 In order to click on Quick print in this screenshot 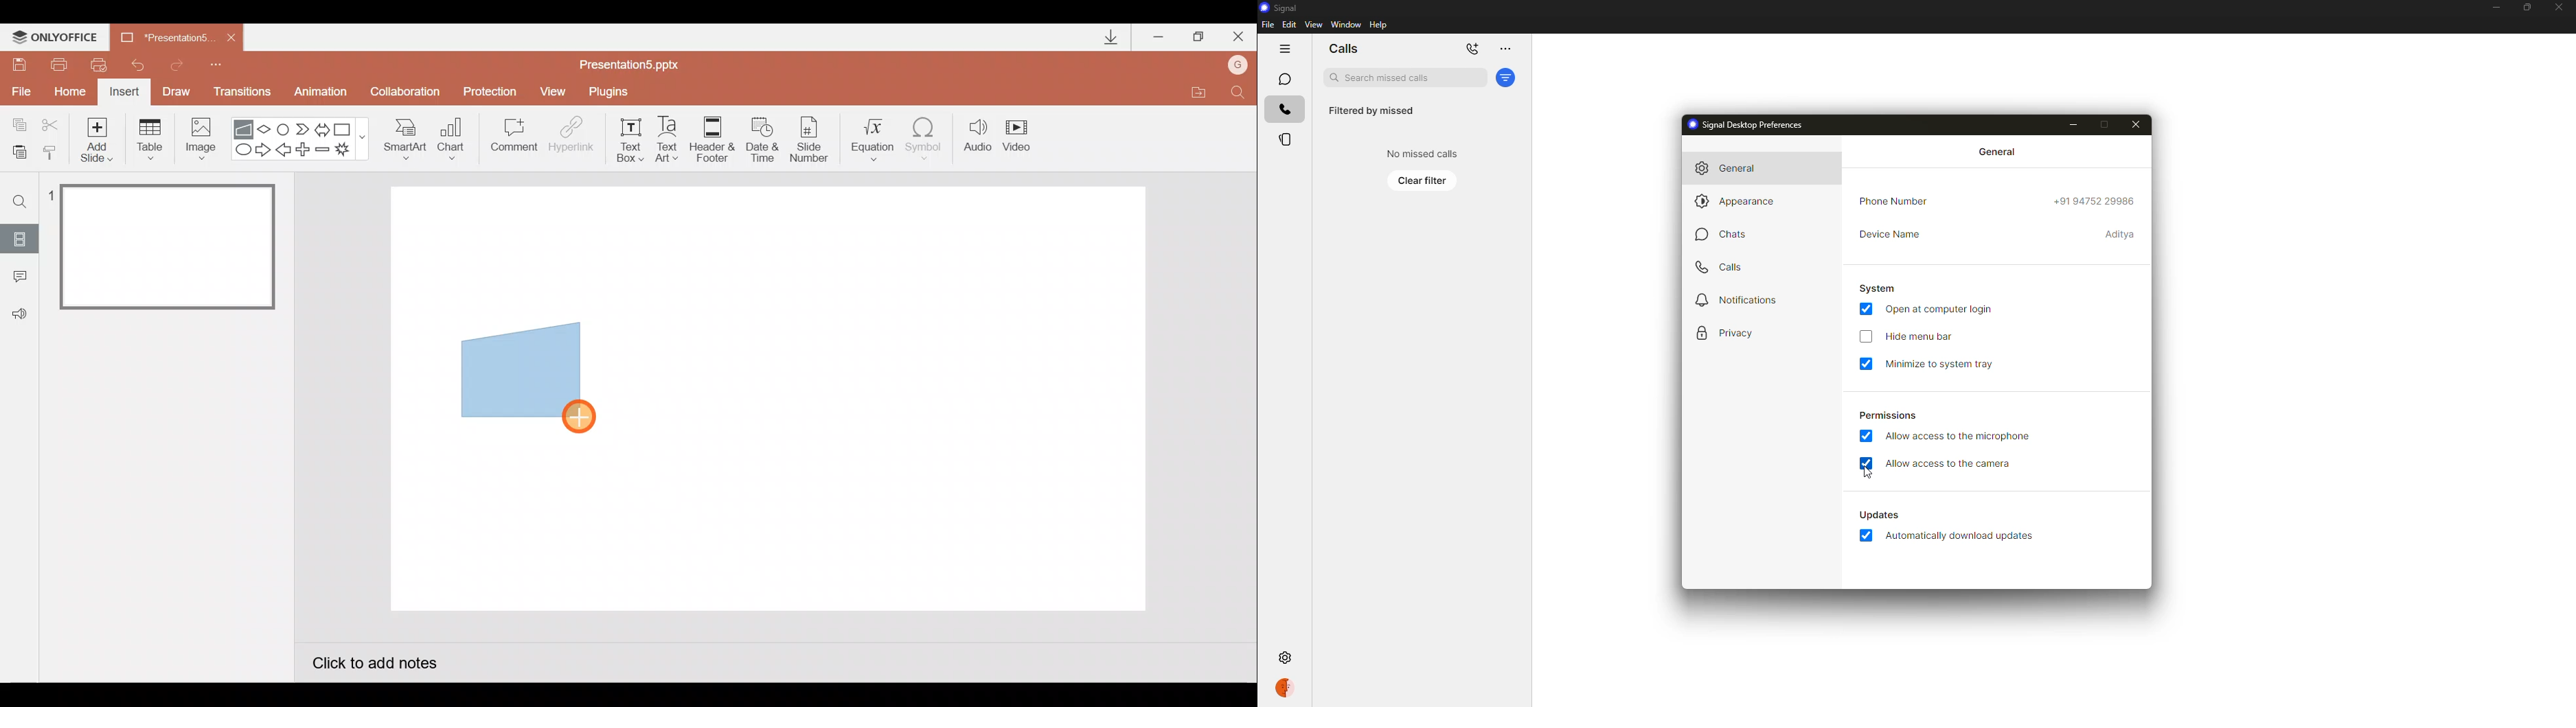, I will do `click(103, 62)`.